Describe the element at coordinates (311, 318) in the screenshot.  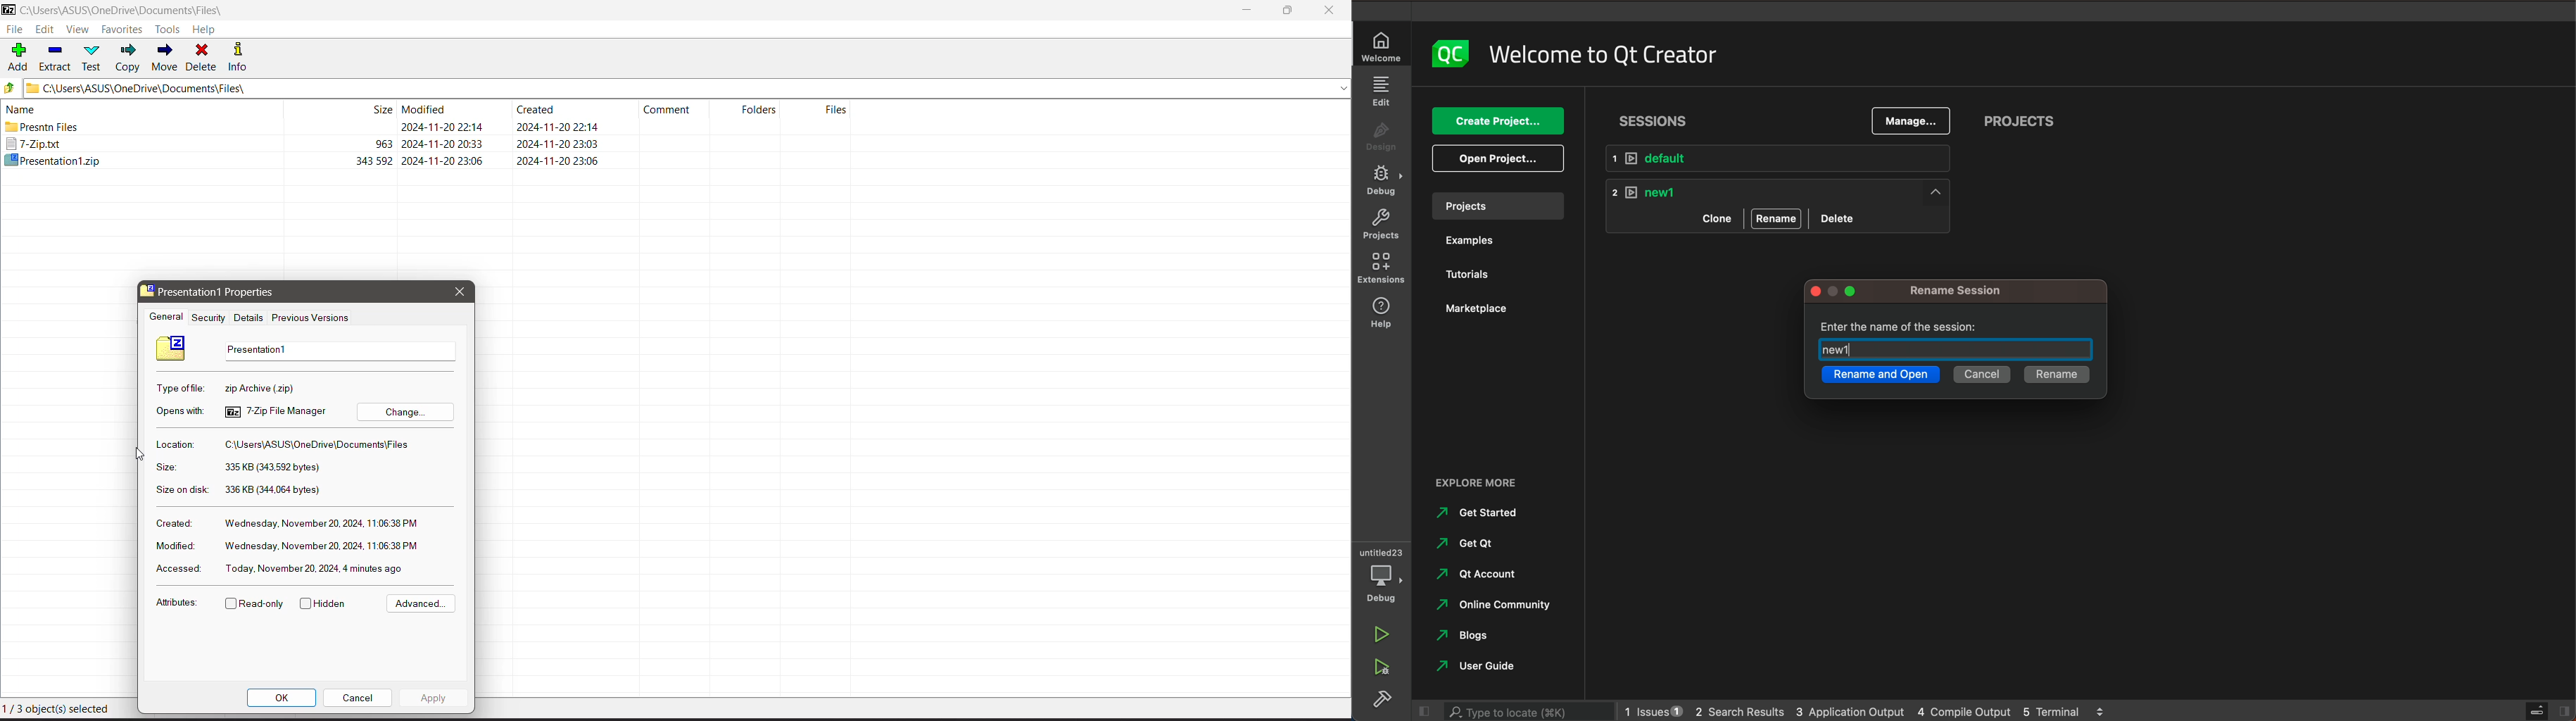
I see `Previous Versions` at that location.